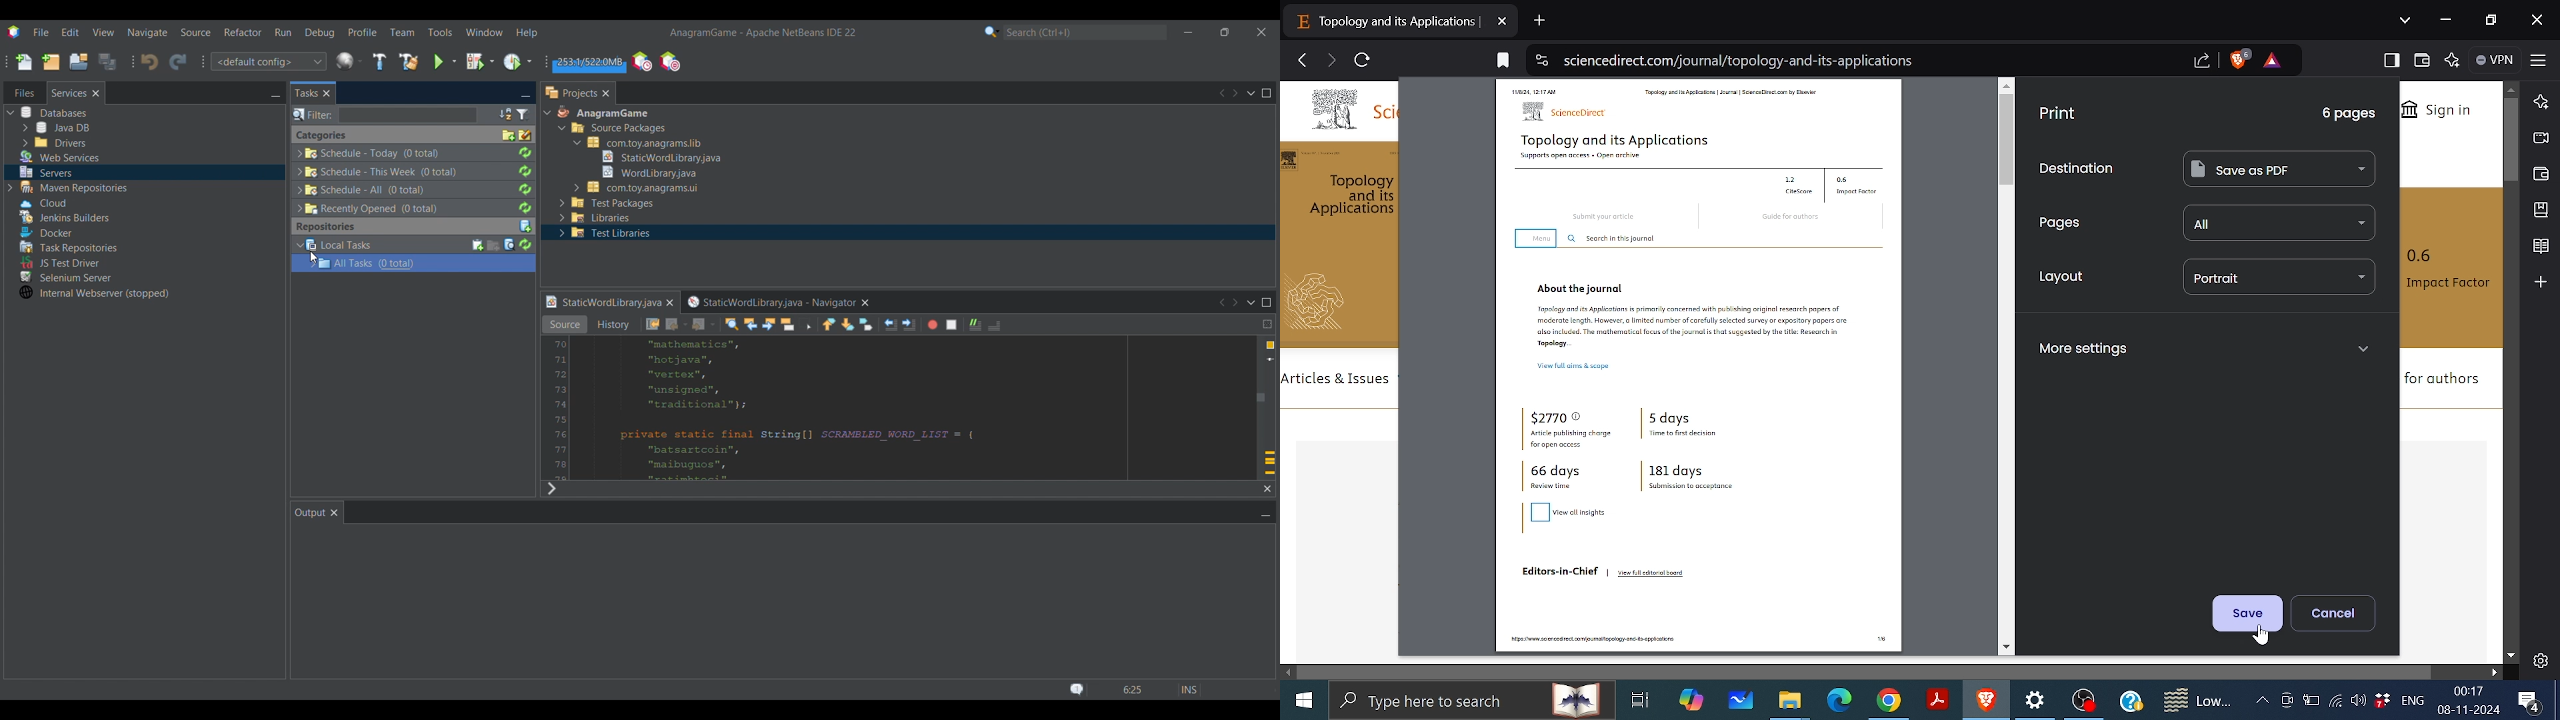 Image resolution: width=2576 pixels, height=728 pixels. What do you see at coordinates (1330, 62) in the screenshot?
I see `Go to next page` at bounding box center [1330, 62].